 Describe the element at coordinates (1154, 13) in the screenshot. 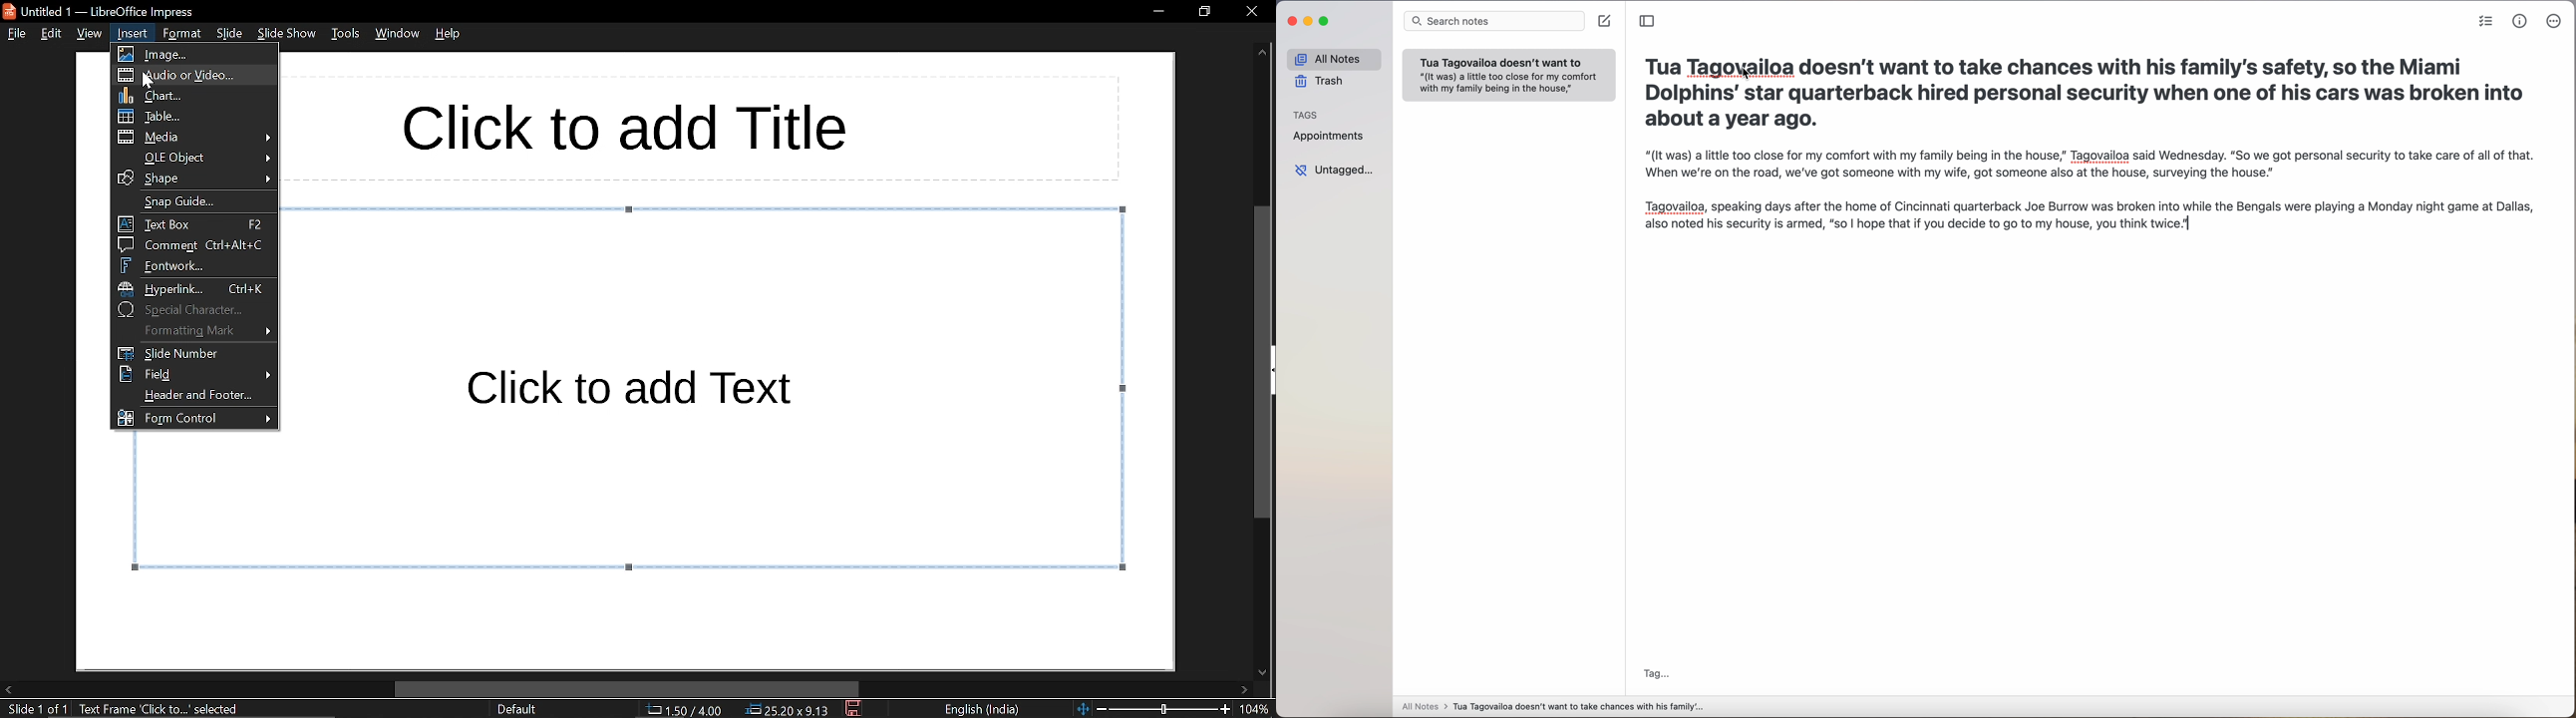

I see `minimize` at that location.